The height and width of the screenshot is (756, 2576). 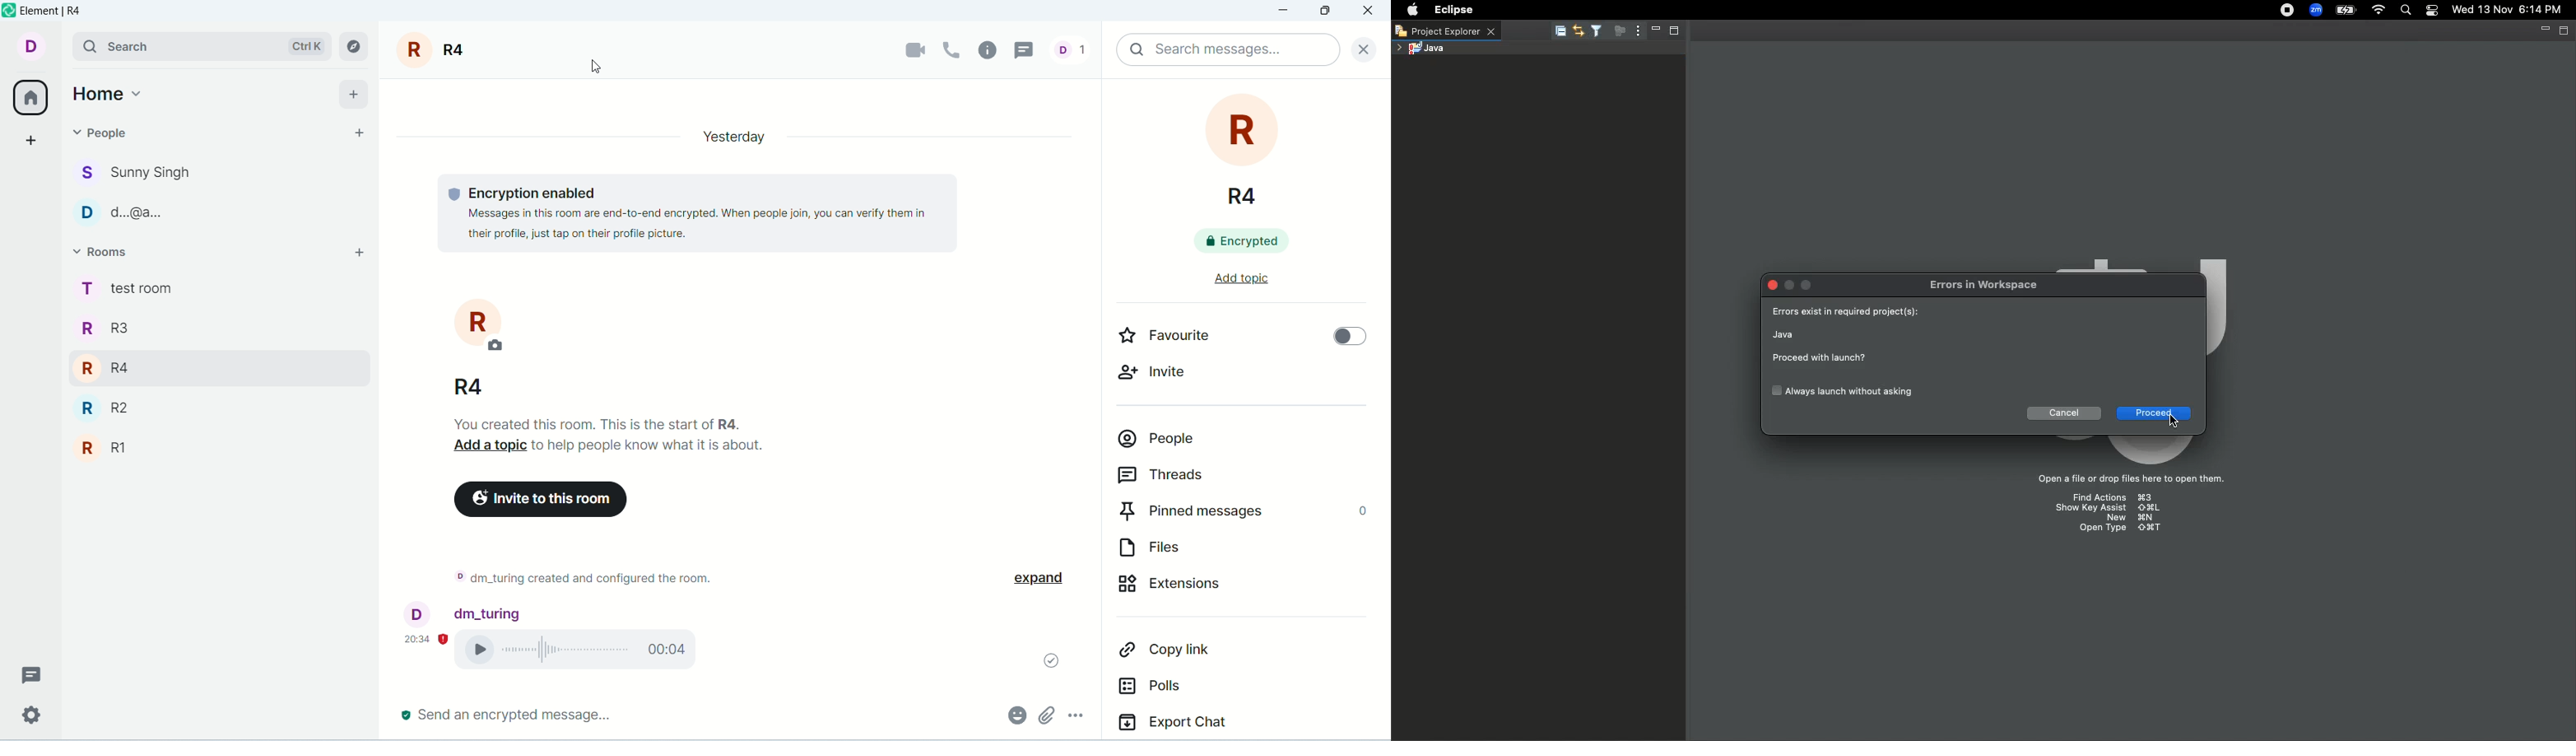 What do you see at coordinates (110, 138) in the screenshot?
I see `people` at bounding box center [110, 138].